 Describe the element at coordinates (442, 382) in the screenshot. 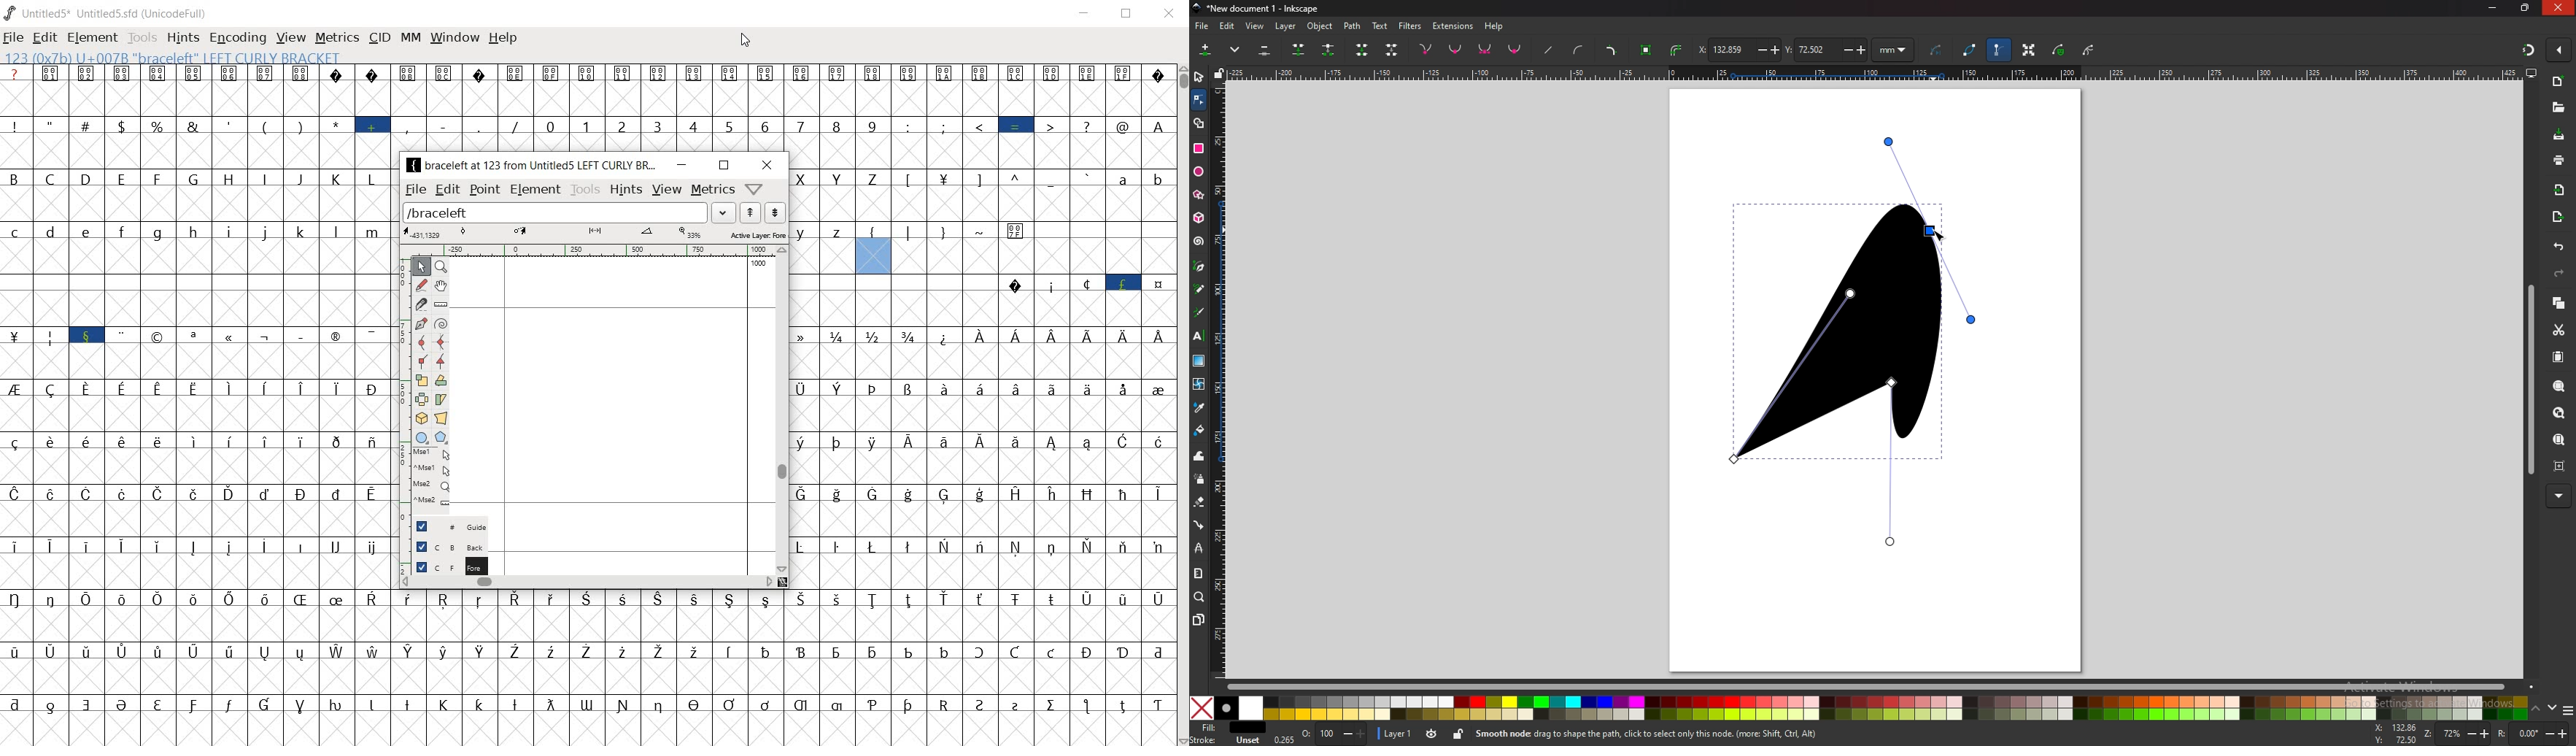

I see `flip the selection` at that location.